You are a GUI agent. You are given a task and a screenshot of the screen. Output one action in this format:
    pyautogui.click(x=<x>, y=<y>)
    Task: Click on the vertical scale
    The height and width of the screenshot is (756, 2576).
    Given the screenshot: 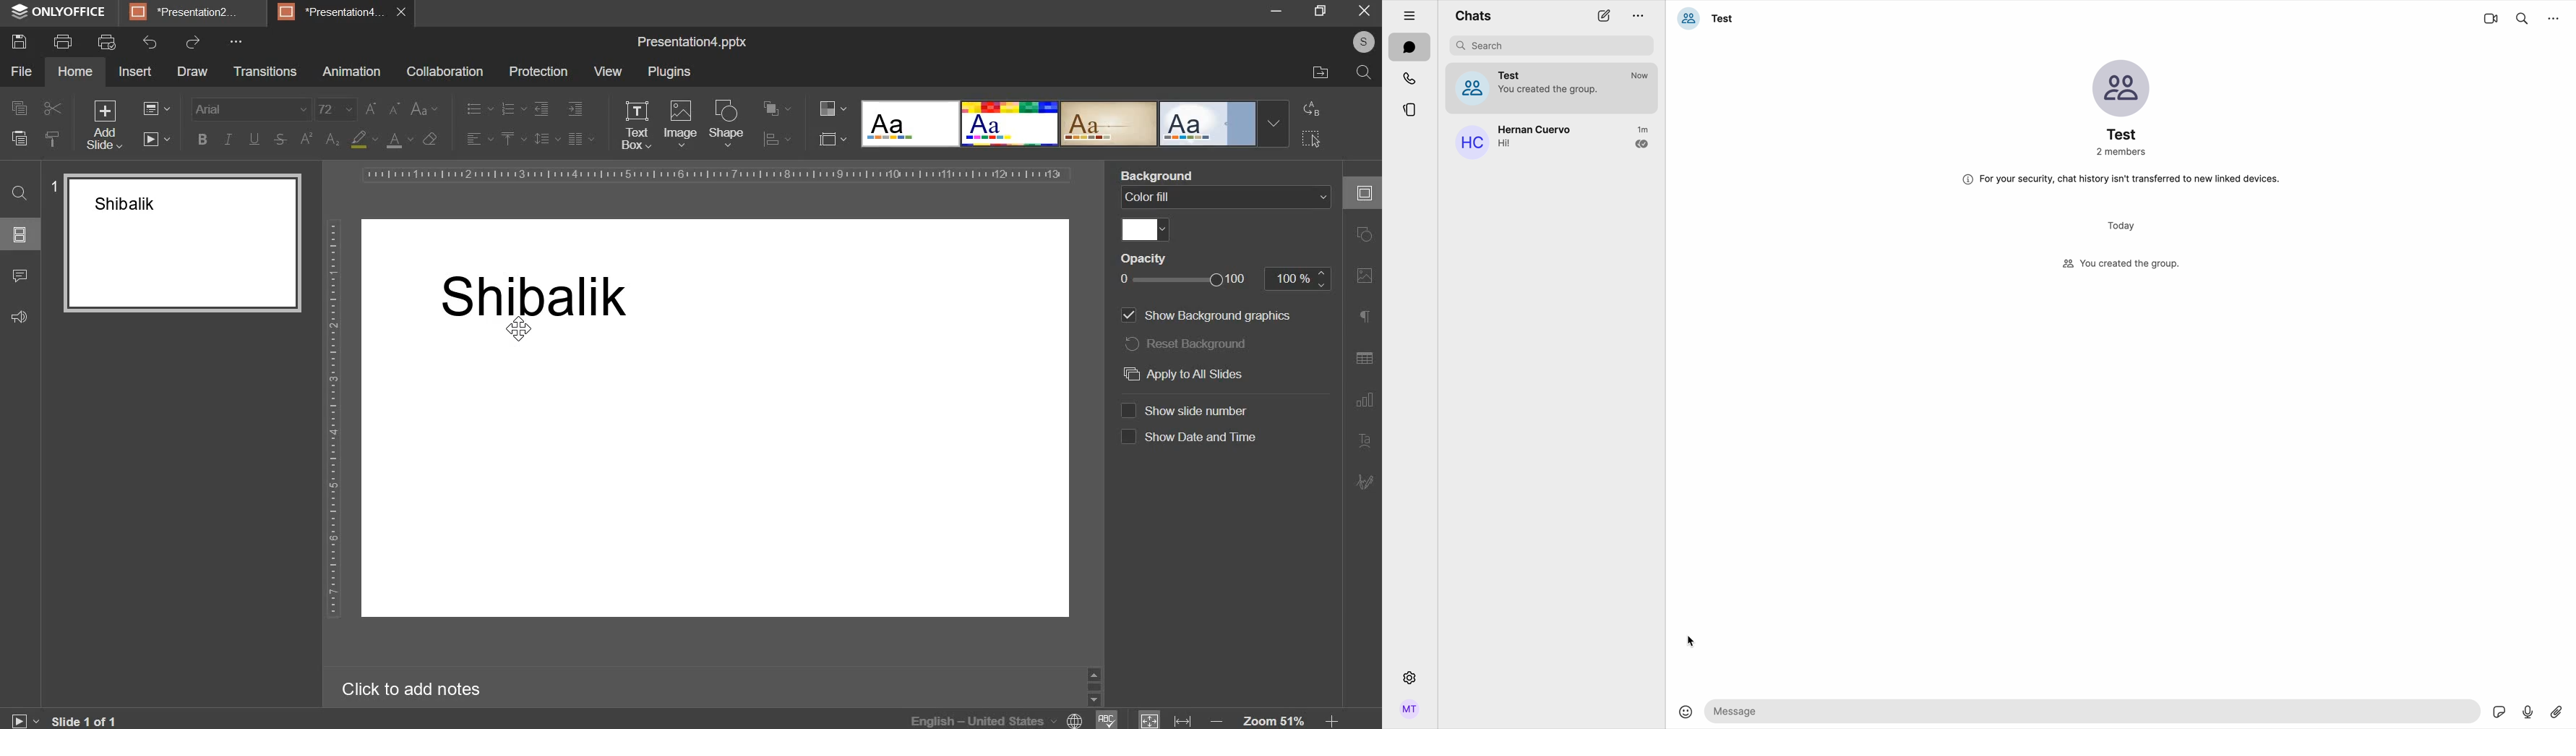 What is the action you would take?
    pyautogui.click(x=333, y=419)
    